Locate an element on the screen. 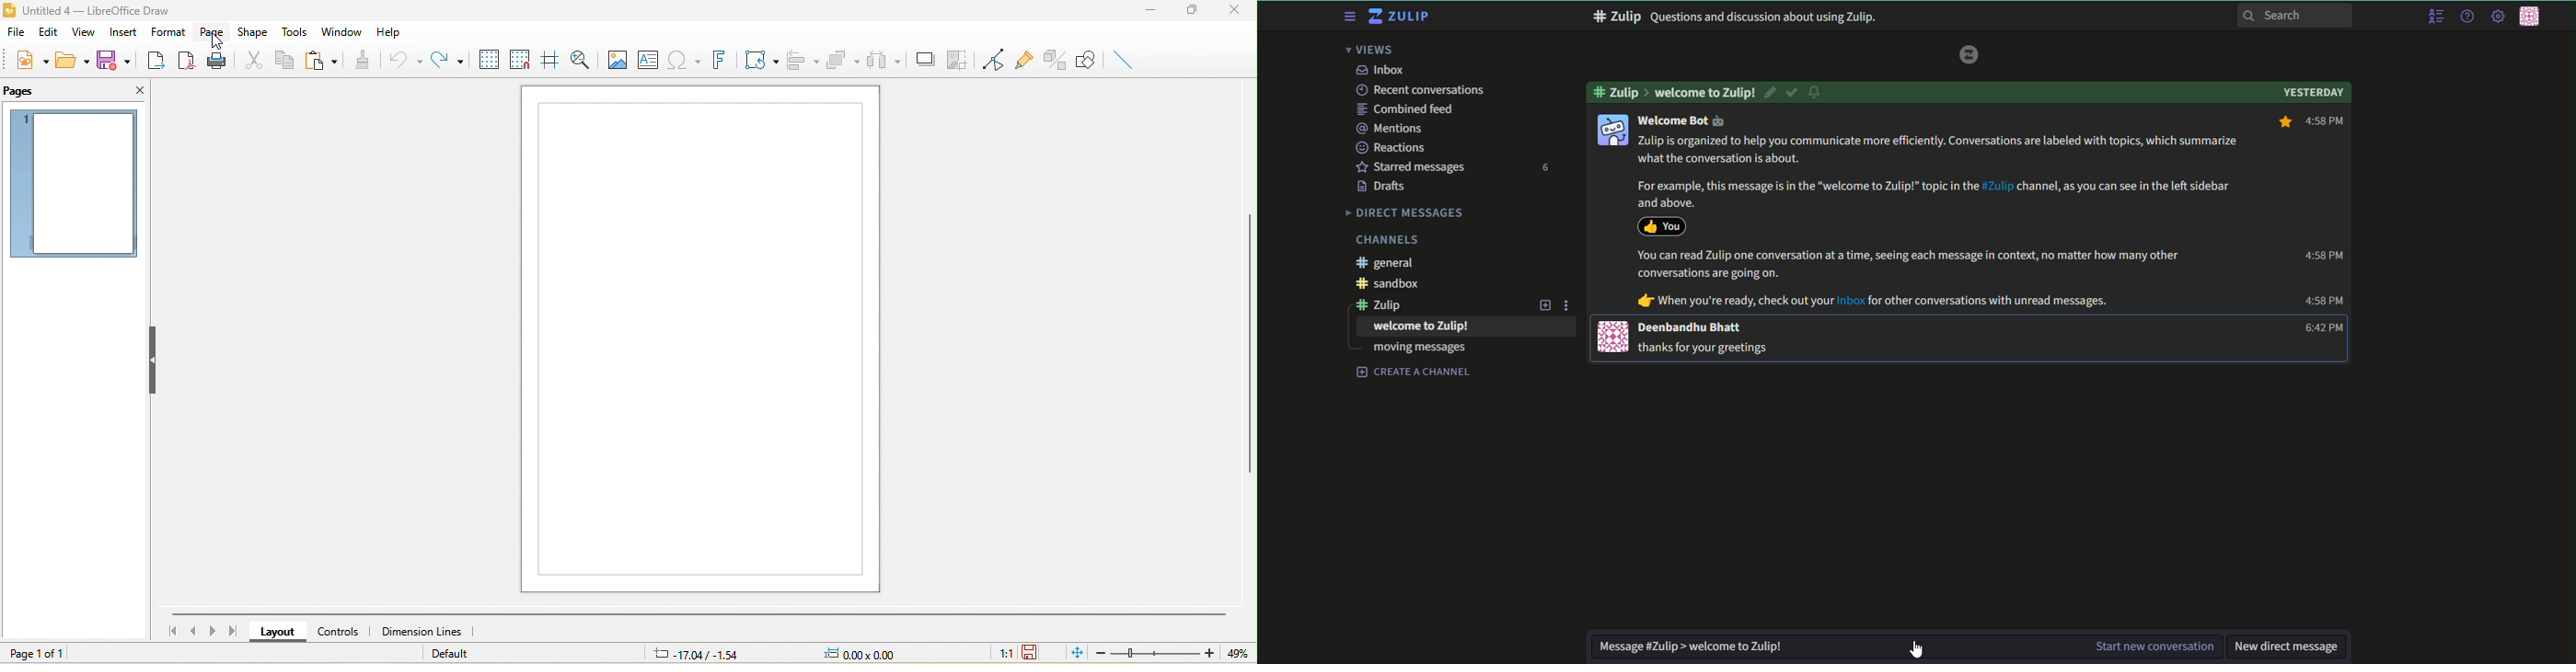  For example, this message is in the “welcome to Zulip!” topic in the #Zulip channel, as you can see in the left sidebar and above. is located at coordinates (1930, 194).